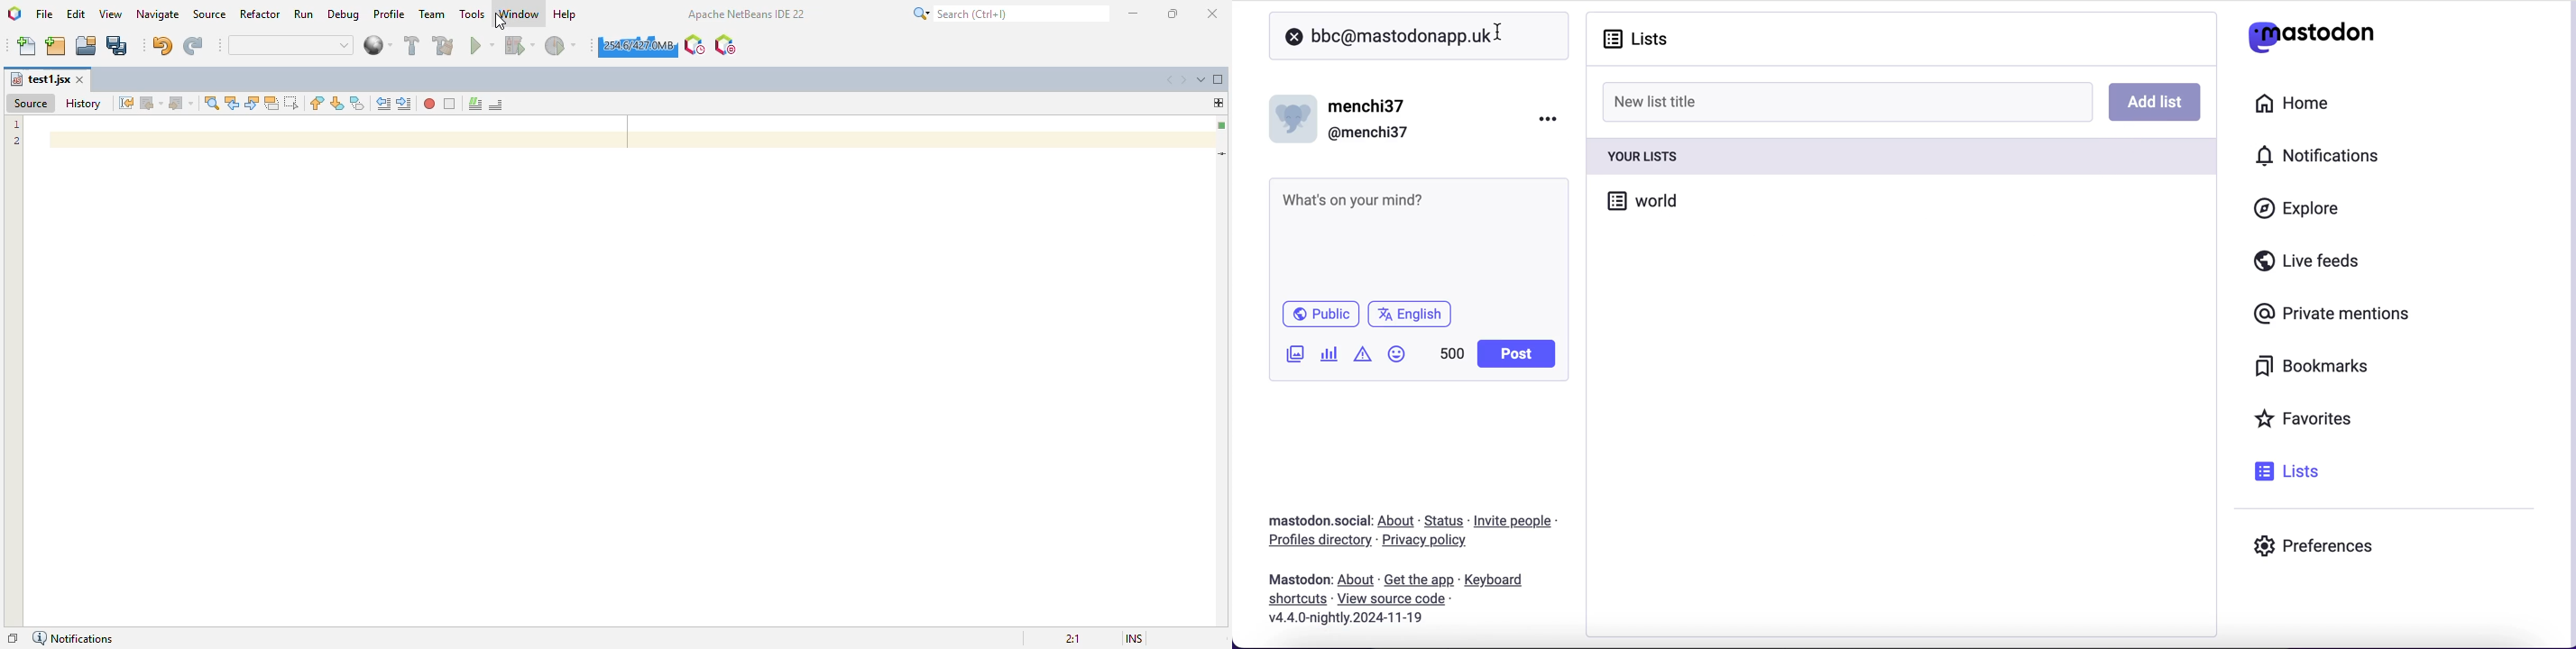 The height and width of the screenshot is (672, 2576). I want to click on notifications, so click(2323, 155).